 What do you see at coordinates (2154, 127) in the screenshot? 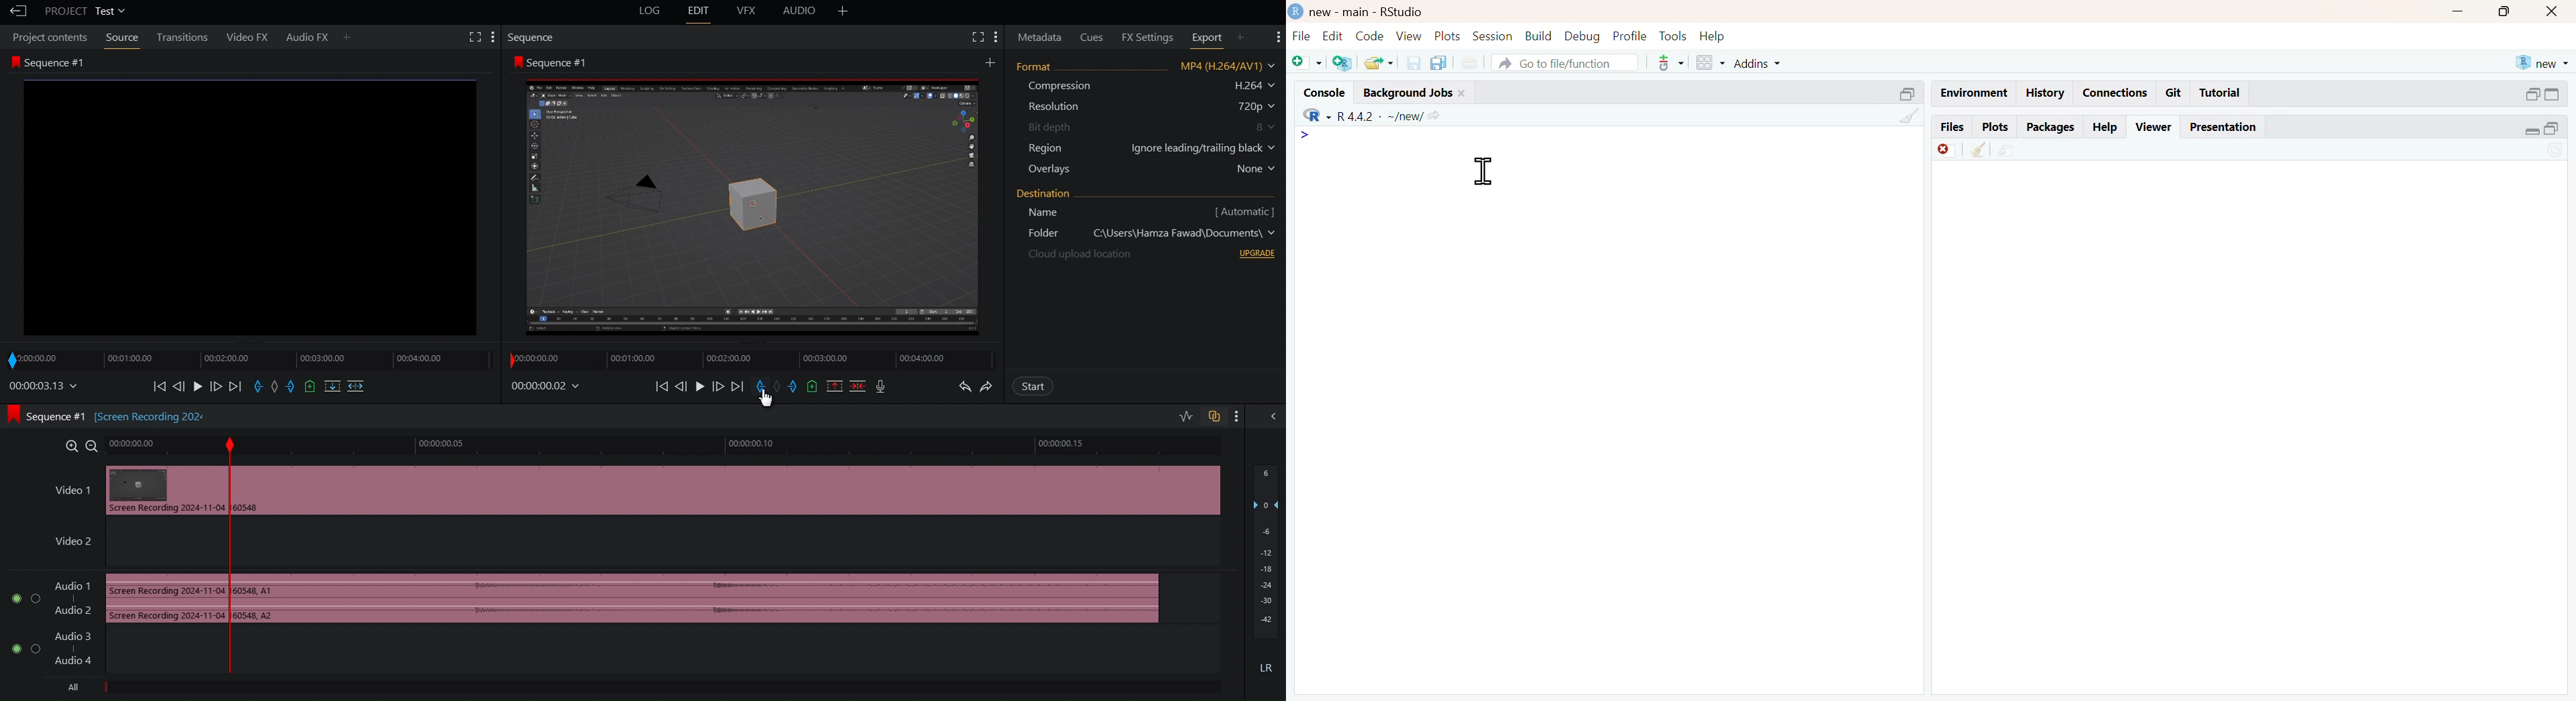
I see `viewer` at bounding box center [2154, 127].